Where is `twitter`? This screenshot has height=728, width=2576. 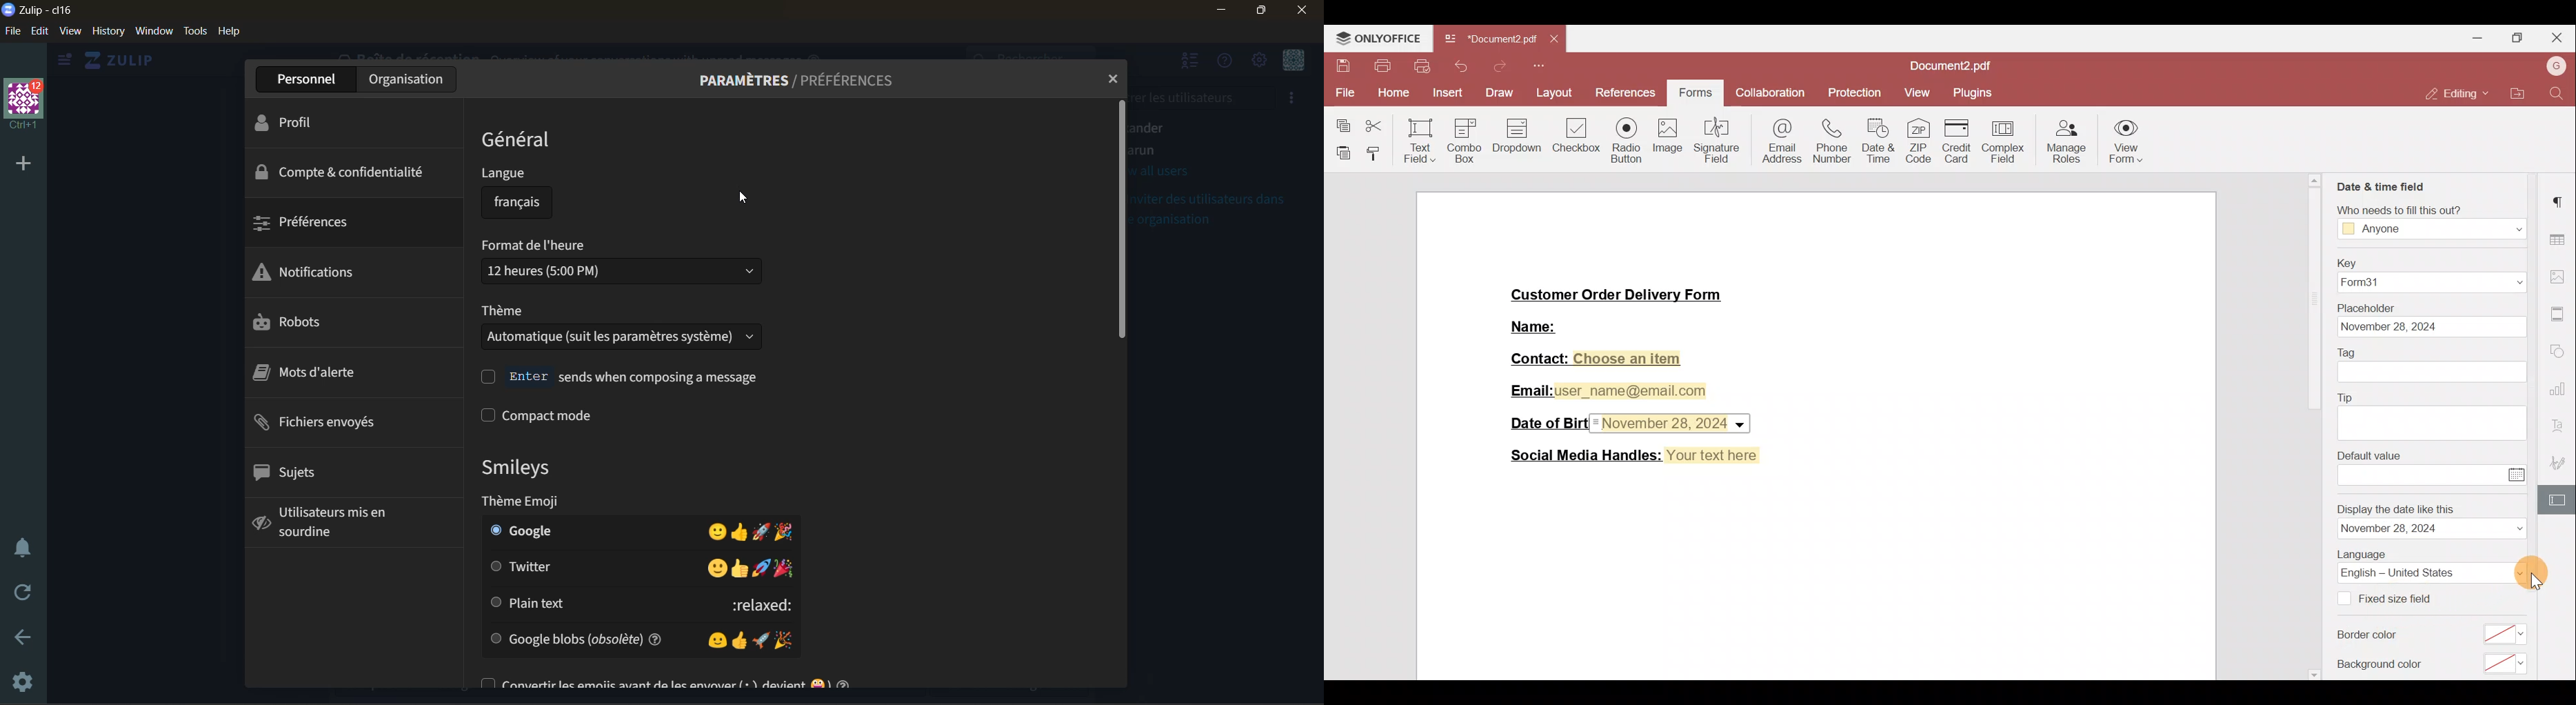 twitter is located at coordinates (634, 566).